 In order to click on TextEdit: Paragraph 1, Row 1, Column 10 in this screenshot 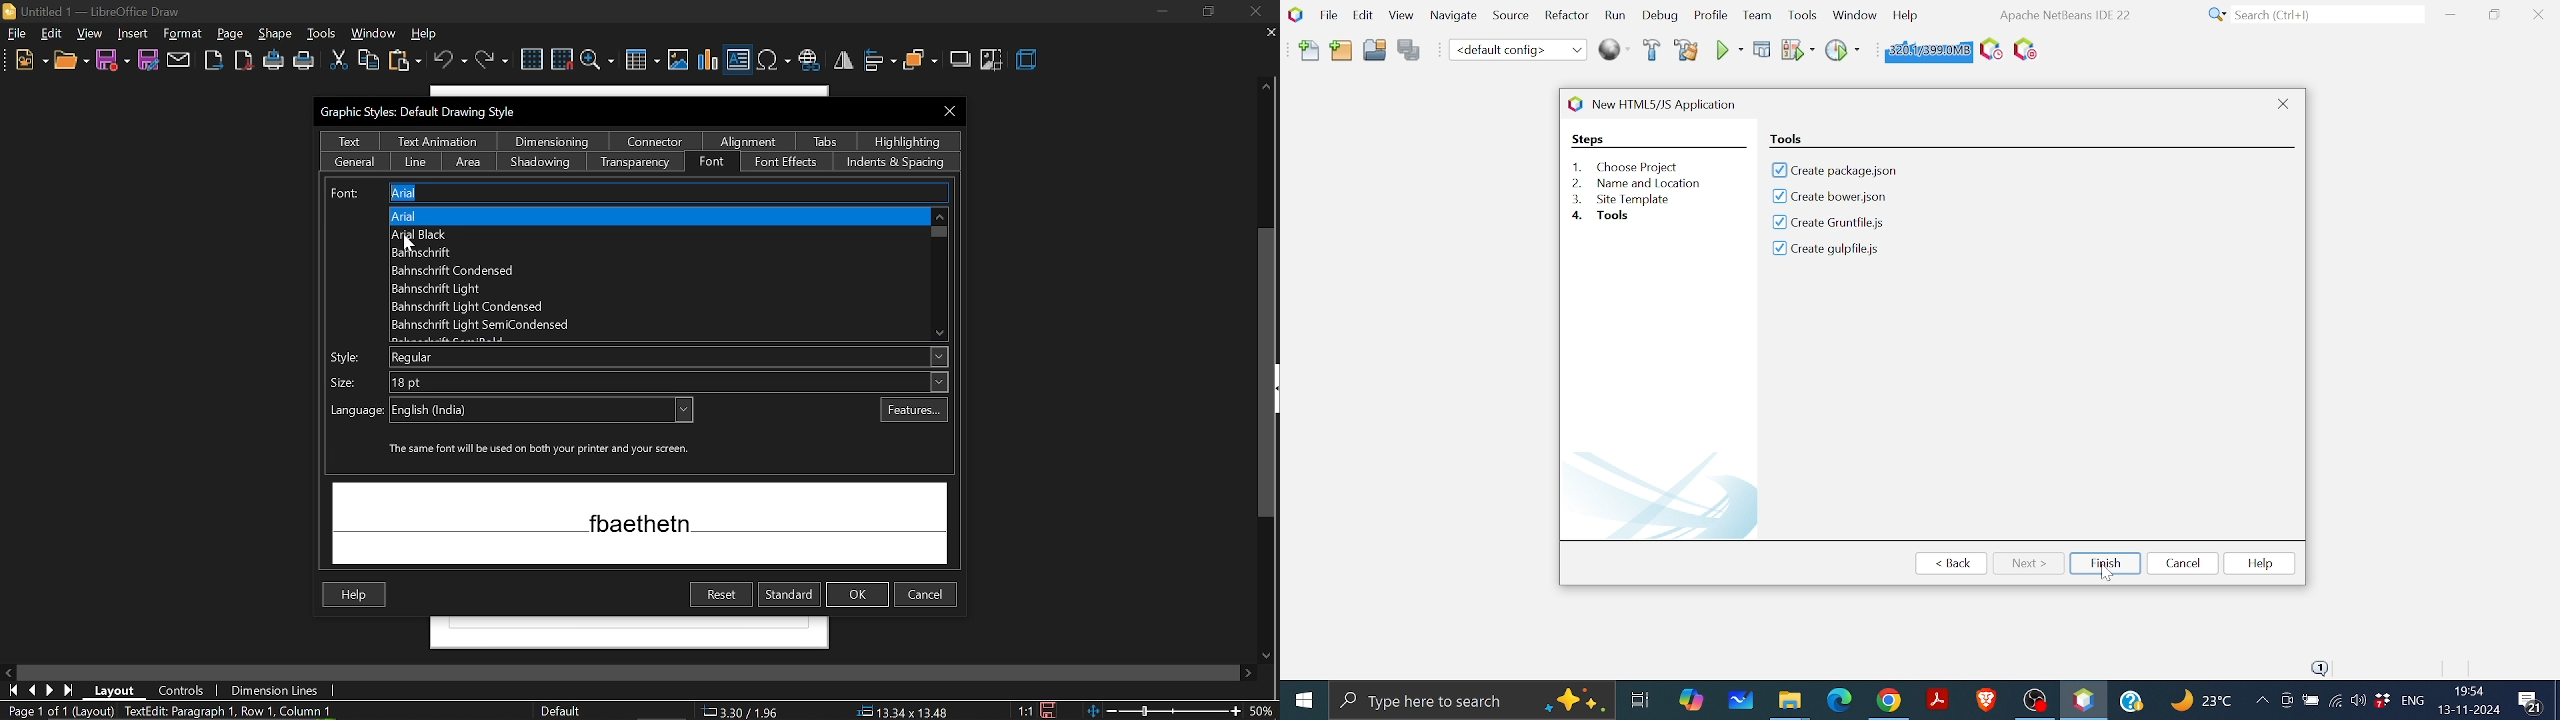, I will do `click(232, 711)`.